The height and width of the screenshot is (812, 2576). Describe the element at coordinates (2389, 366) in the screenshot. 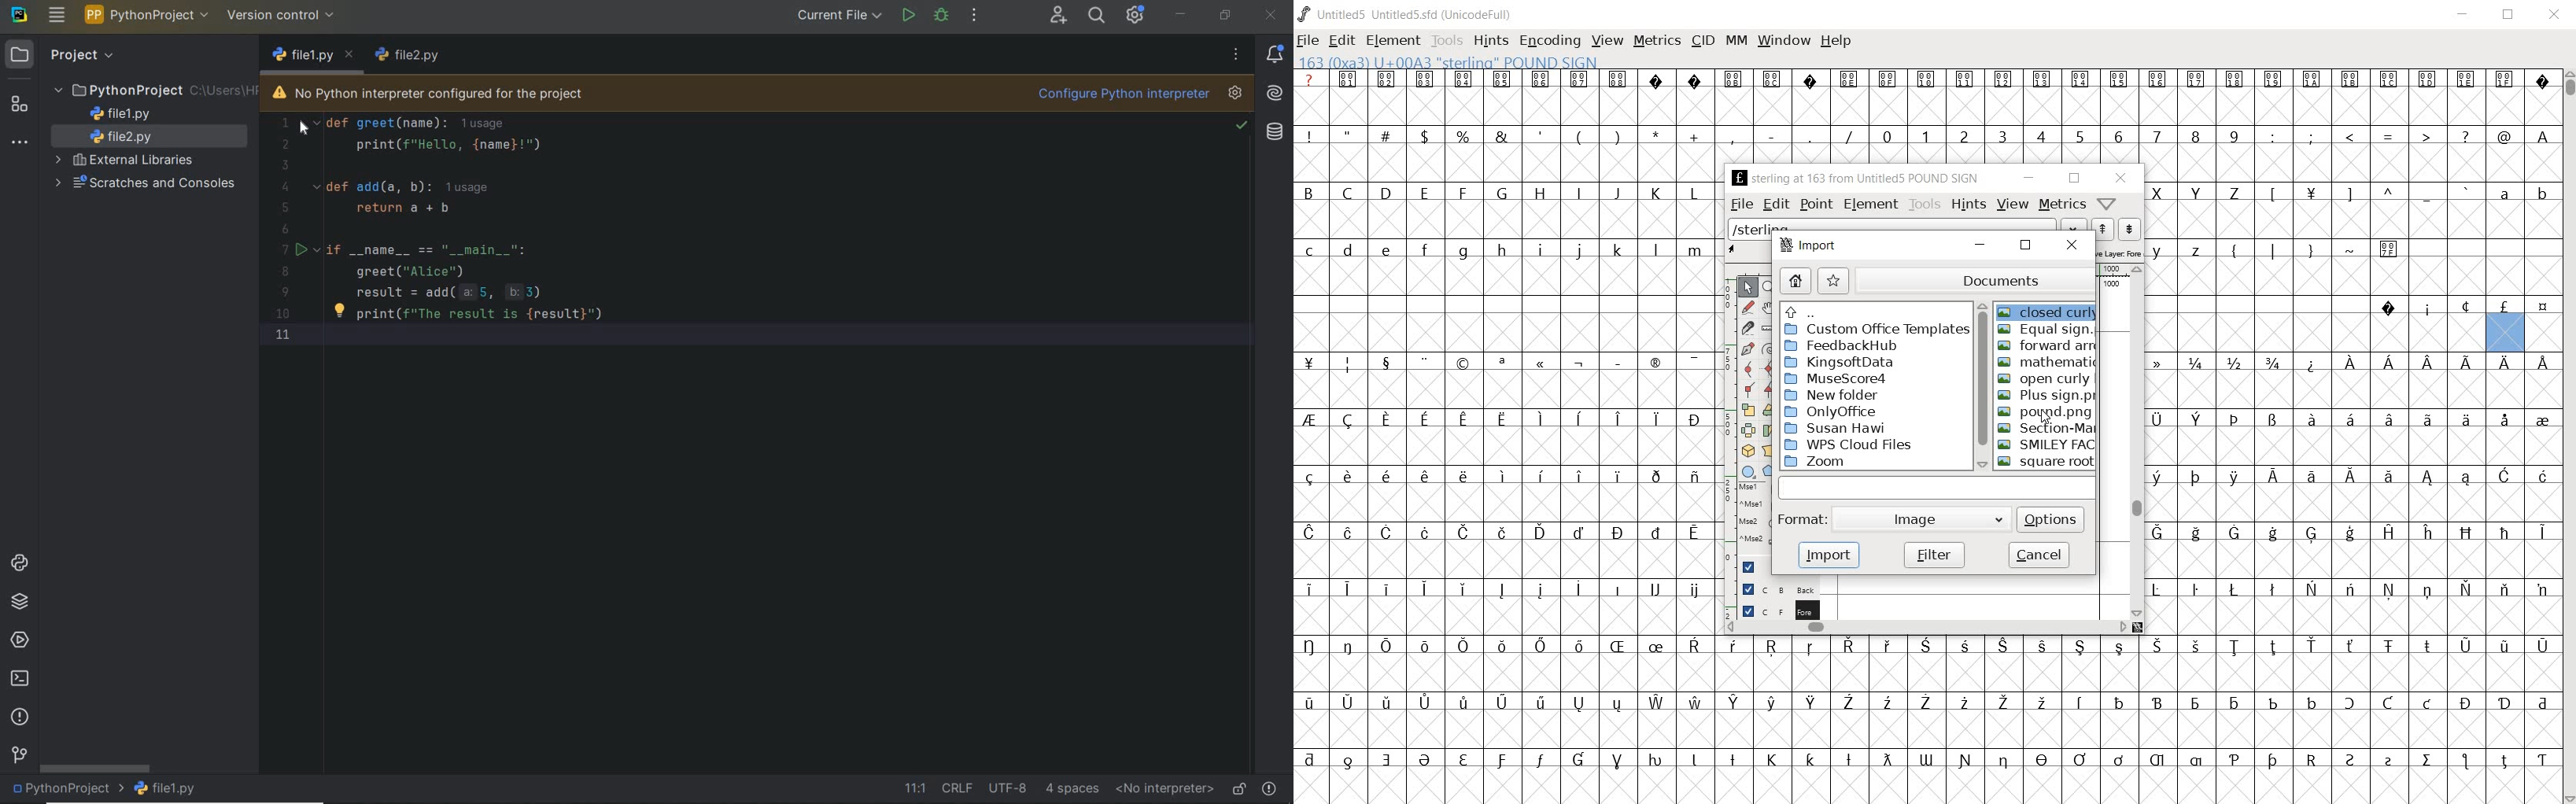

I see `Symbol` at that location.